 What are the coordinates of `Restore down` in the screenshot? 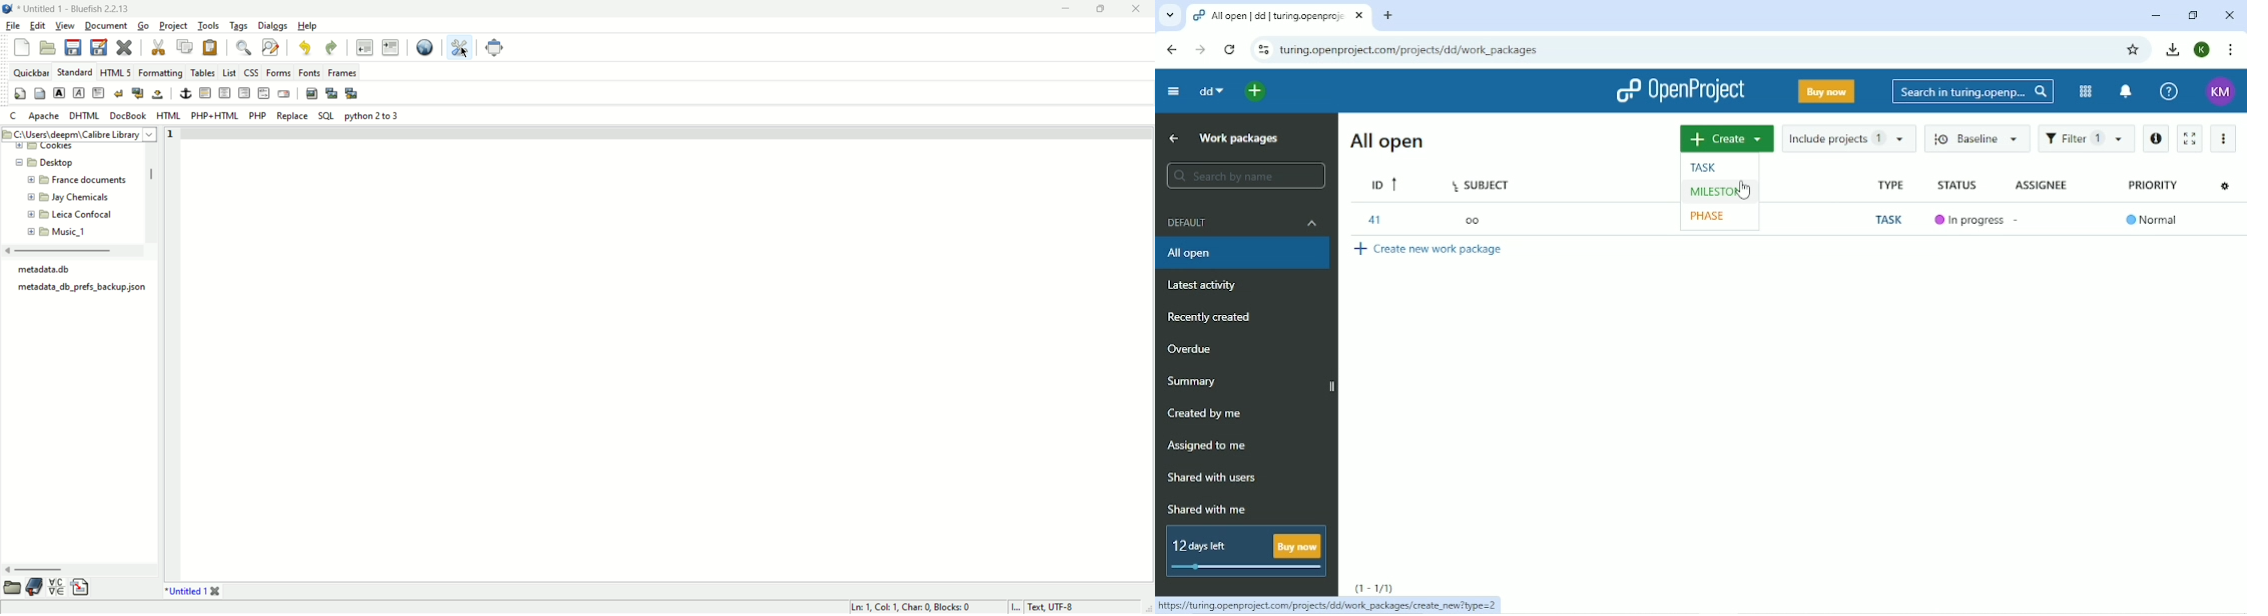 It's located at (2194, 16).